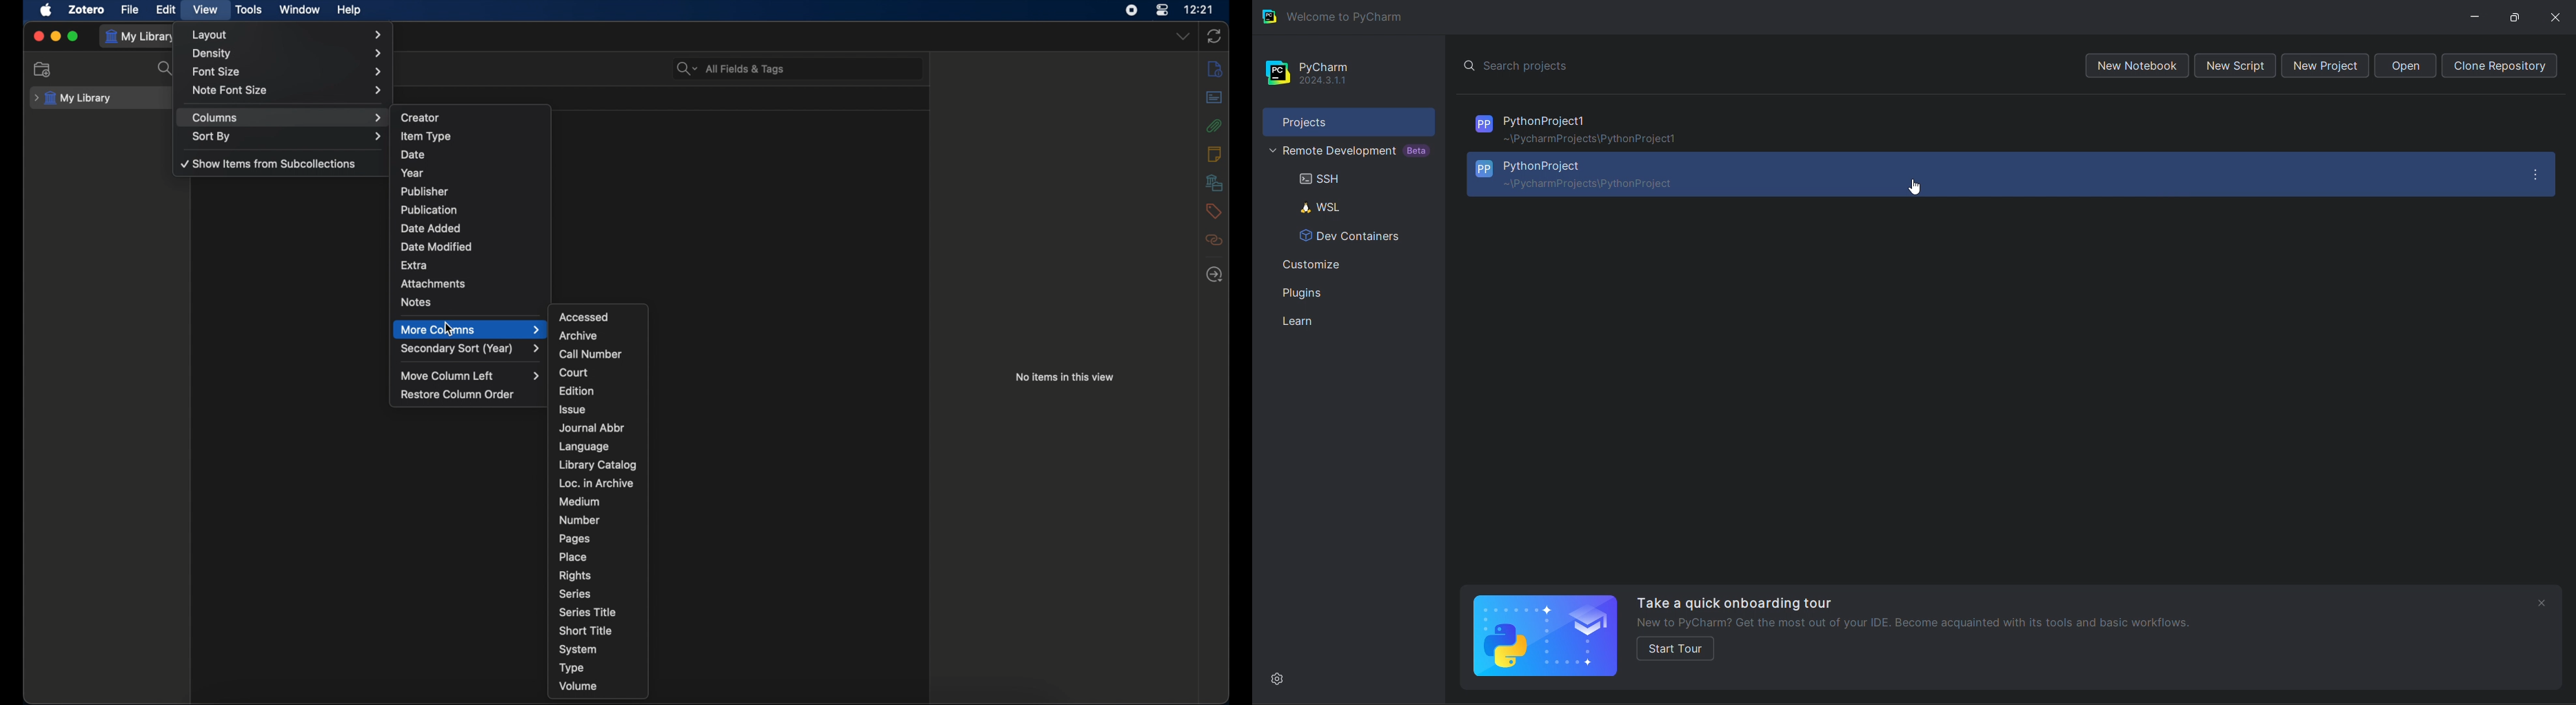  What do you see at coordinates (592, 428) in the screenshot?
I see `journal abbr` at bounding box center [592, 428].